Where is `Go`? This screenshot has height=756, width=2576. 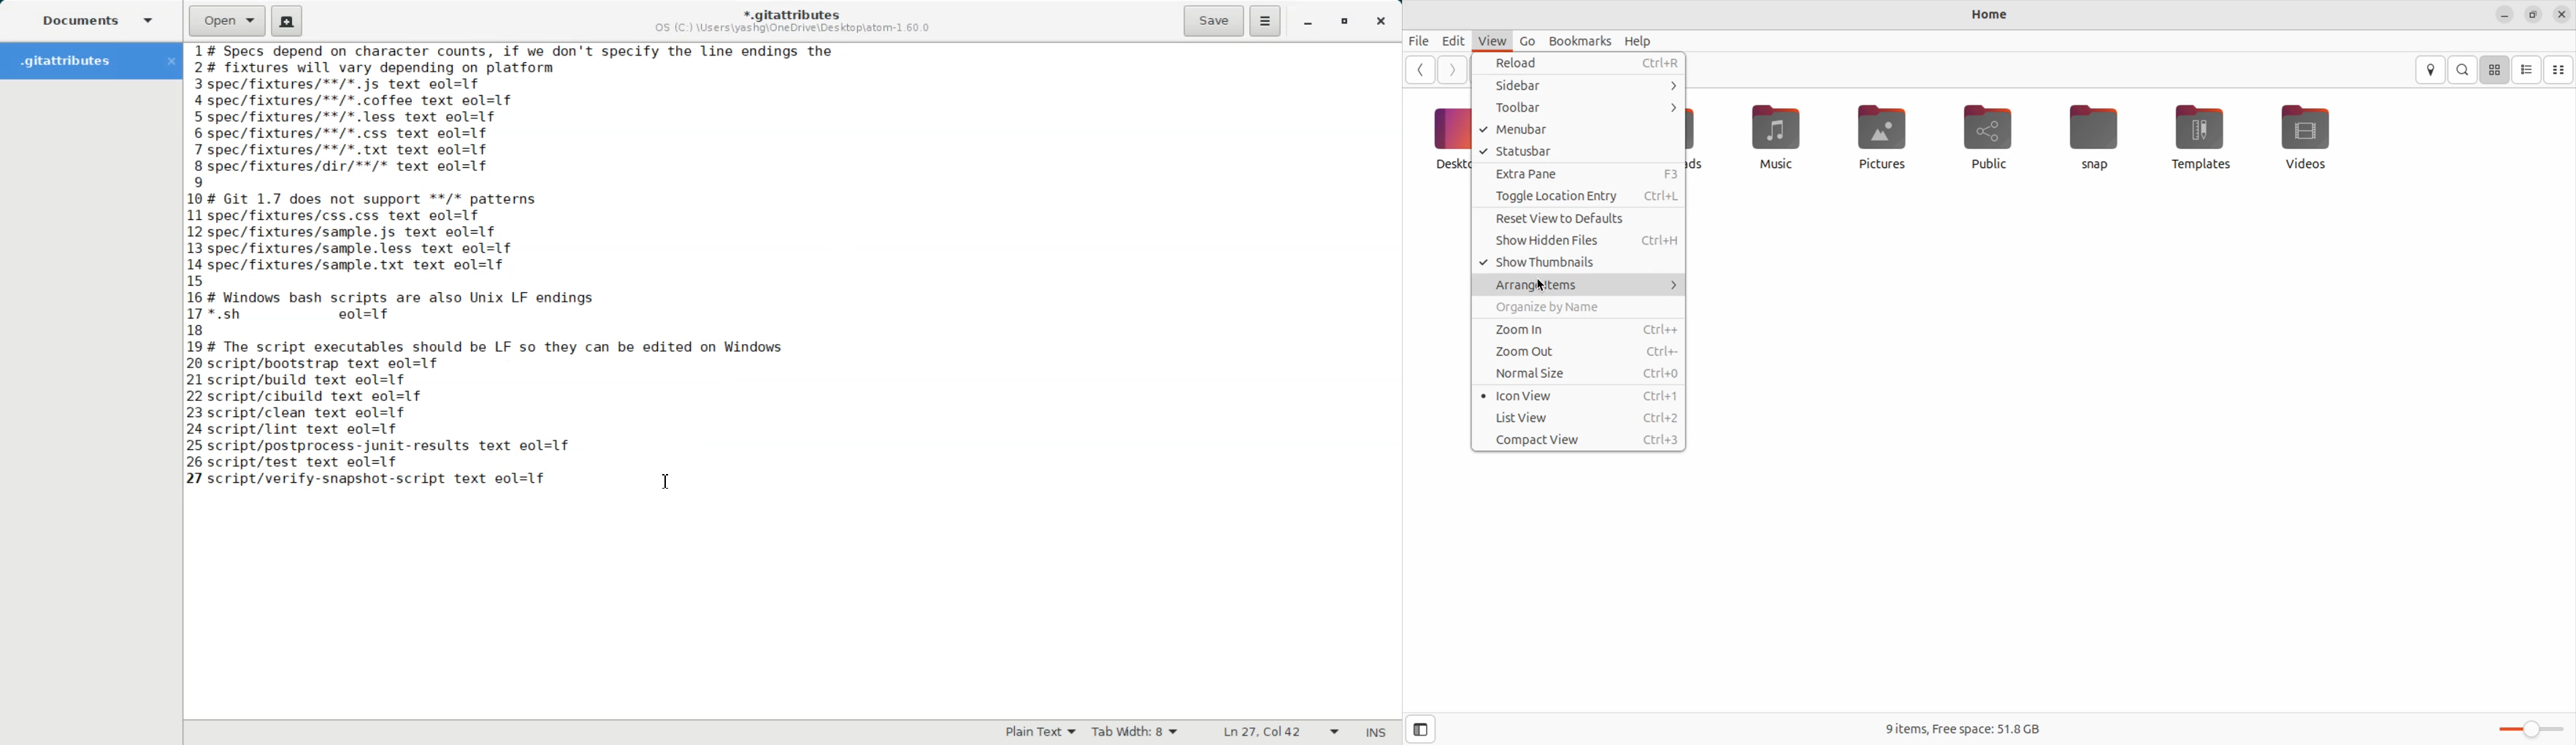 Go is located at coordinates (1526, 40).